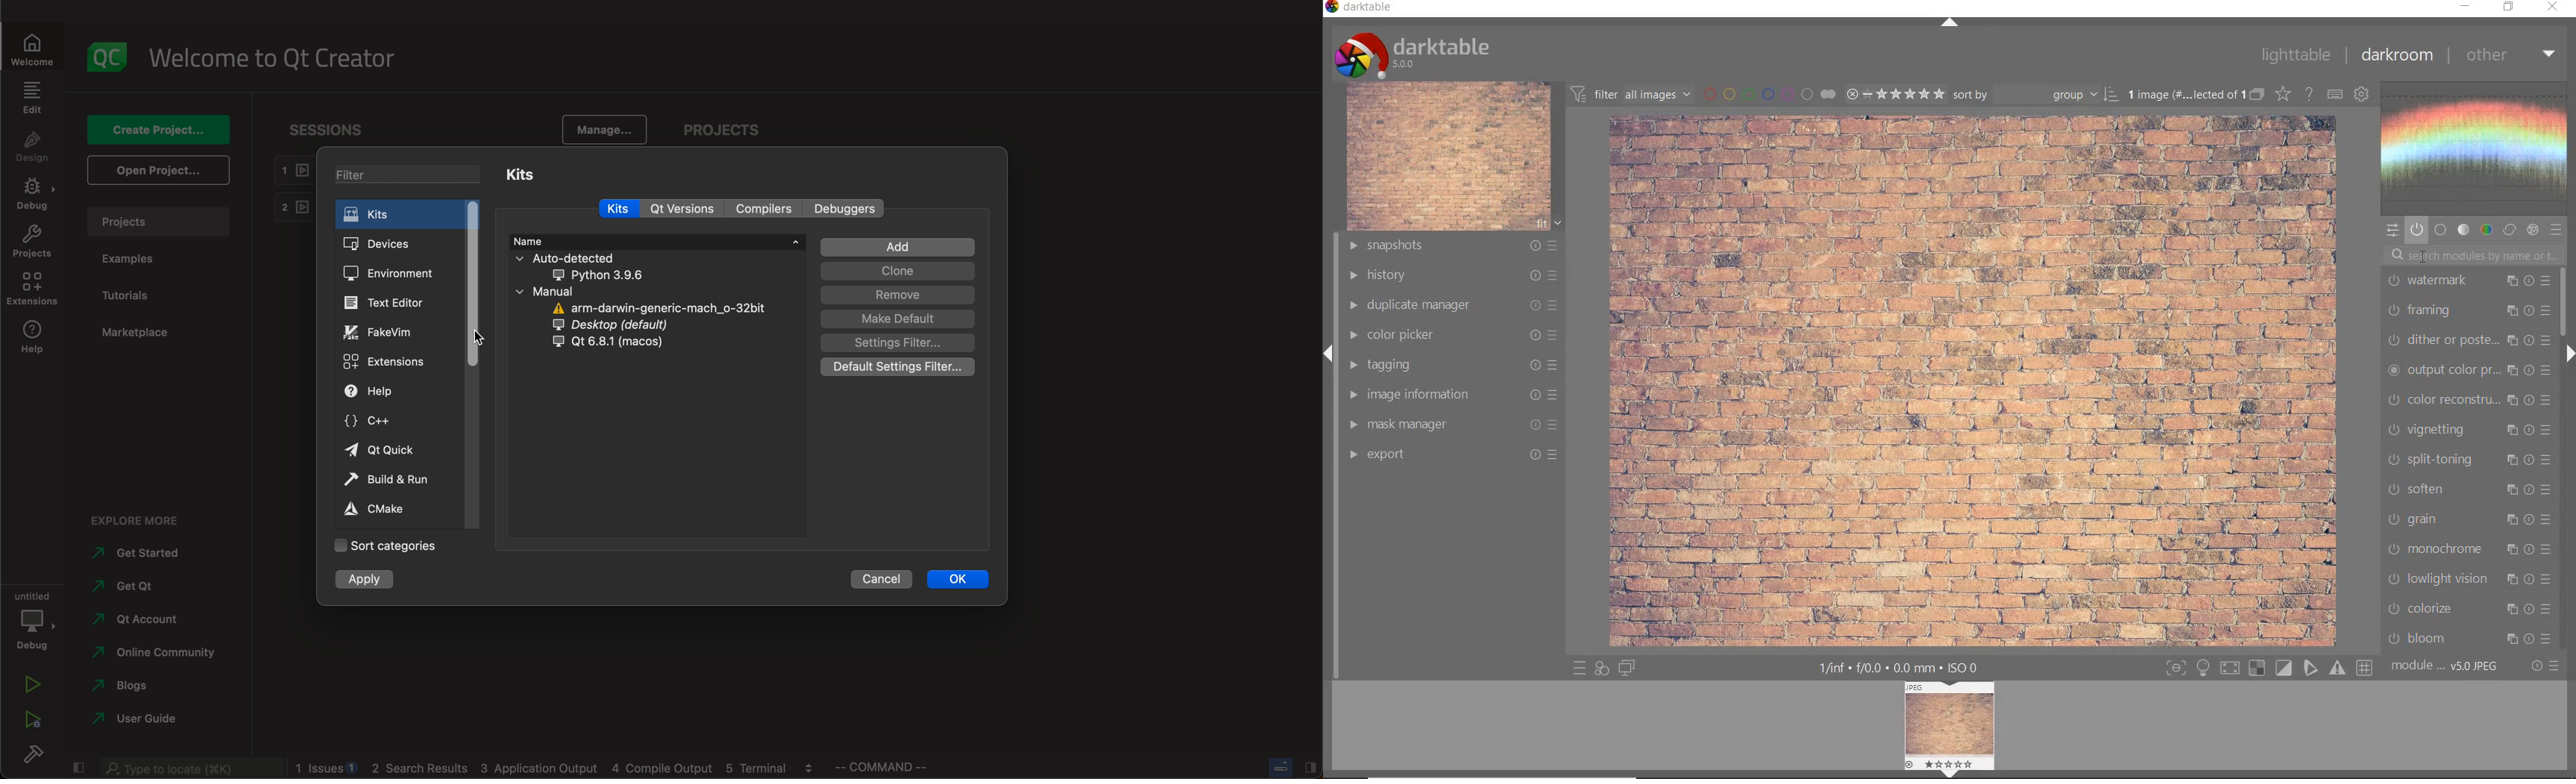 The width and height of the screenshot is (2576, 784). I want to click on debug, so click(34, 619).